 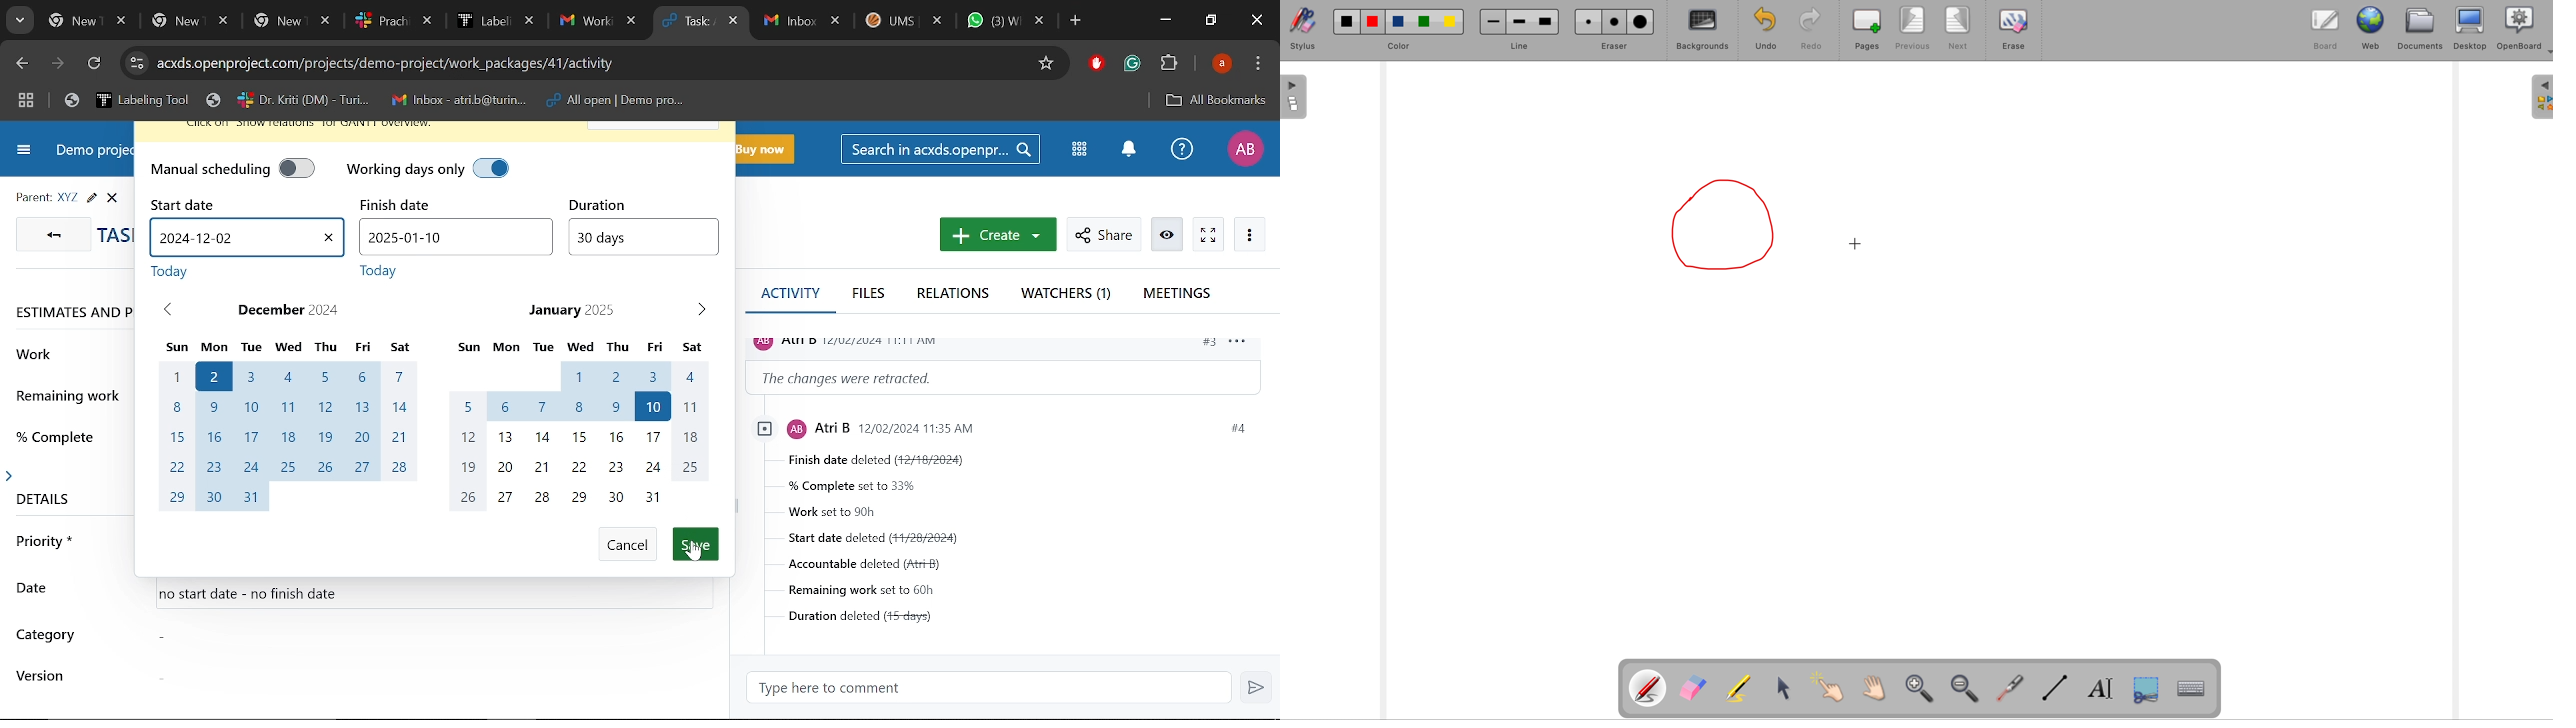 I want to click on Unwatch work package, so click(x=1169, y=235).